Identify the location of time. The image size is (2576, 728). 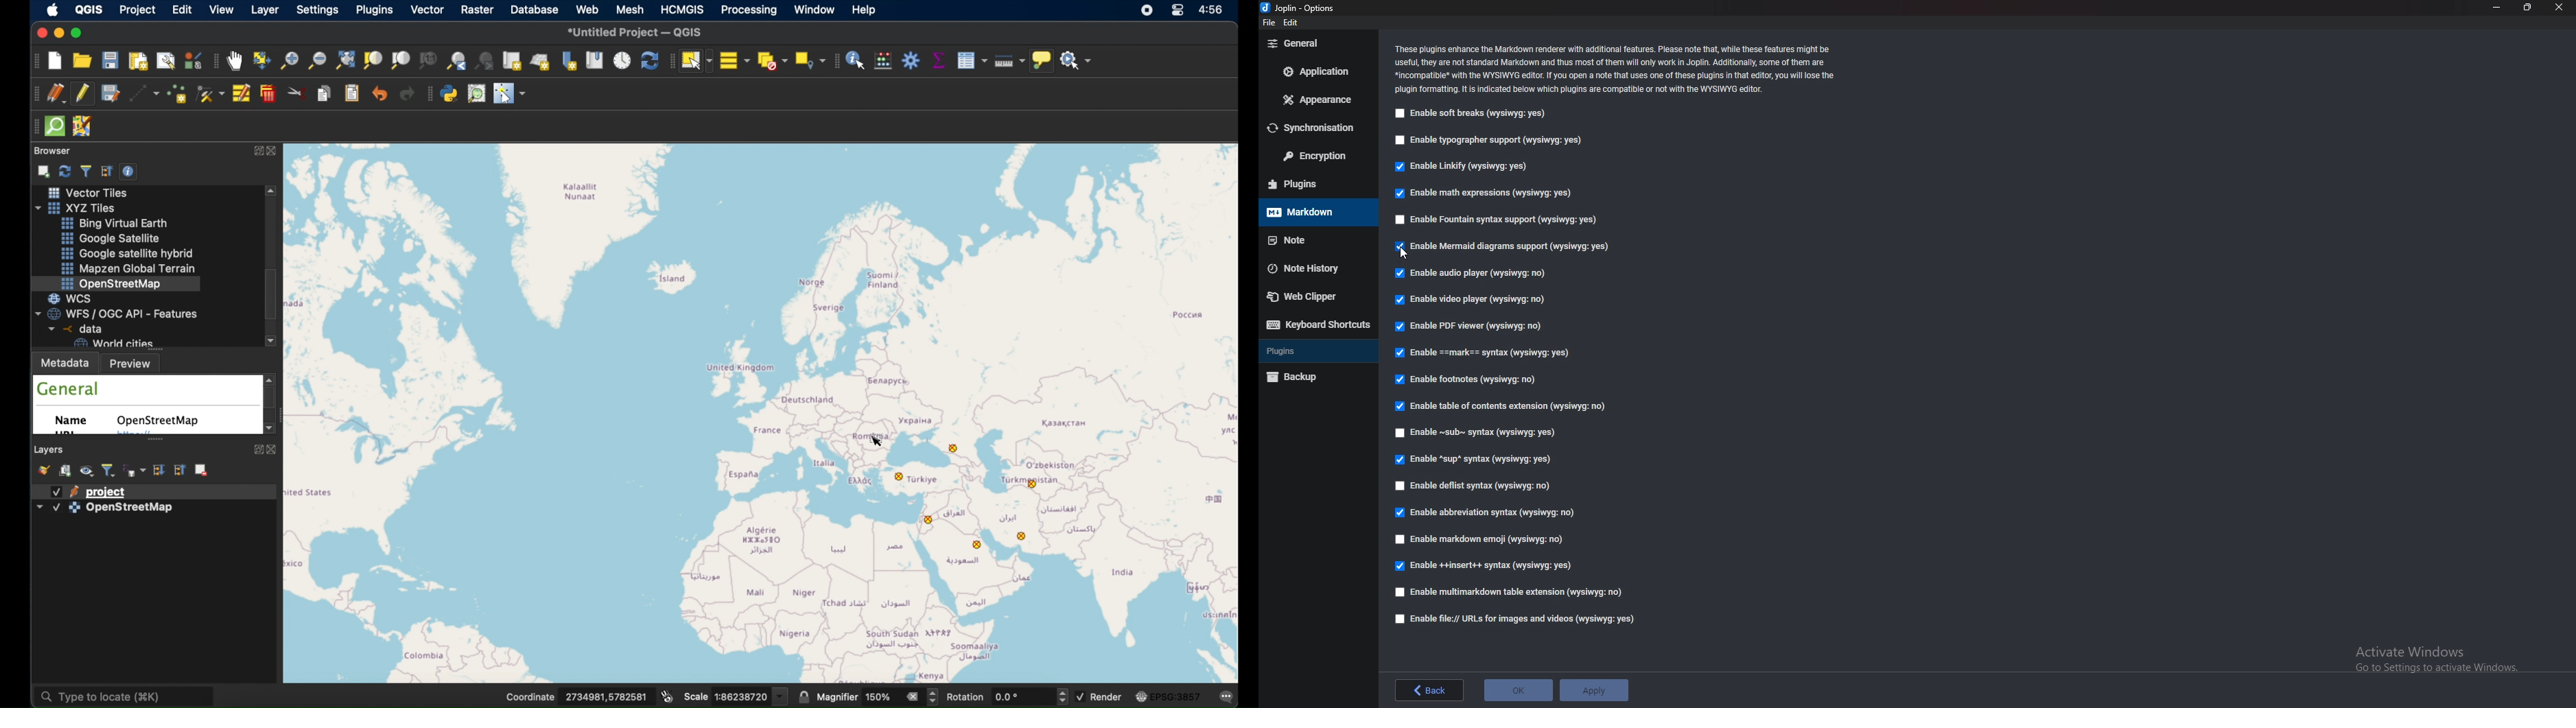
(1214, 11).